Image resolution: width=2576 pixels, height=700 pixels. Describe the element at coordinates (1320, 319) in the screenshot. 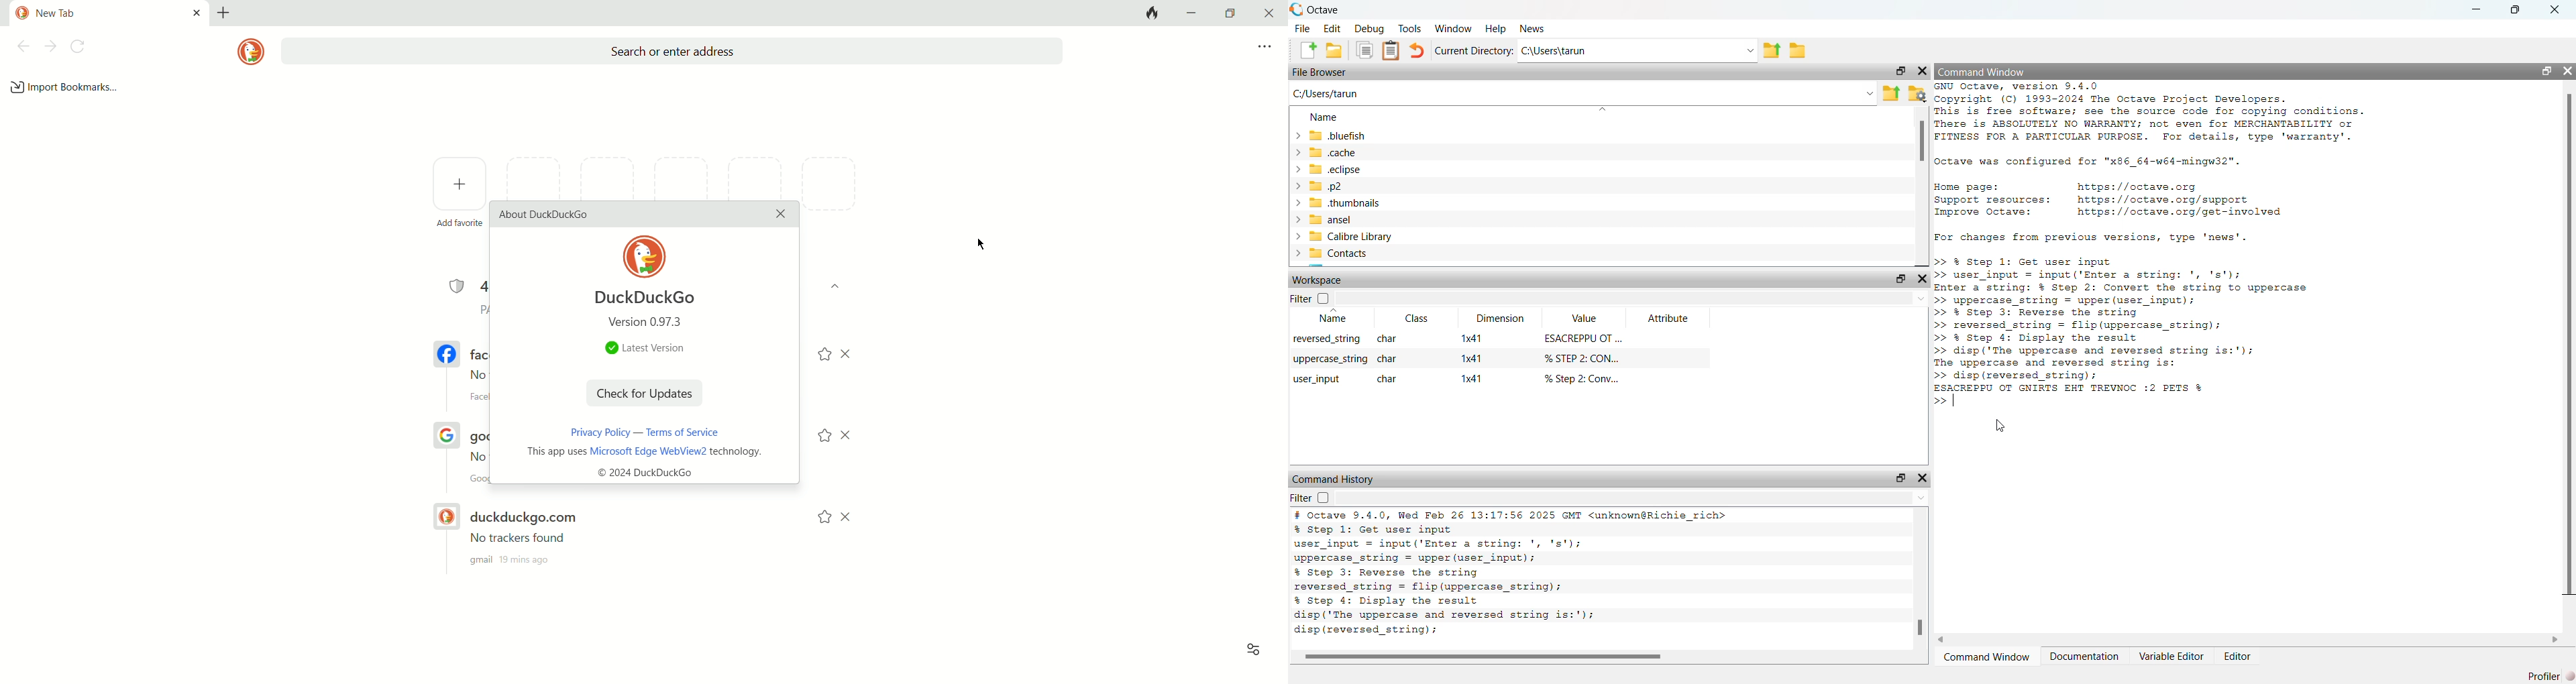

I see `name` at that location.